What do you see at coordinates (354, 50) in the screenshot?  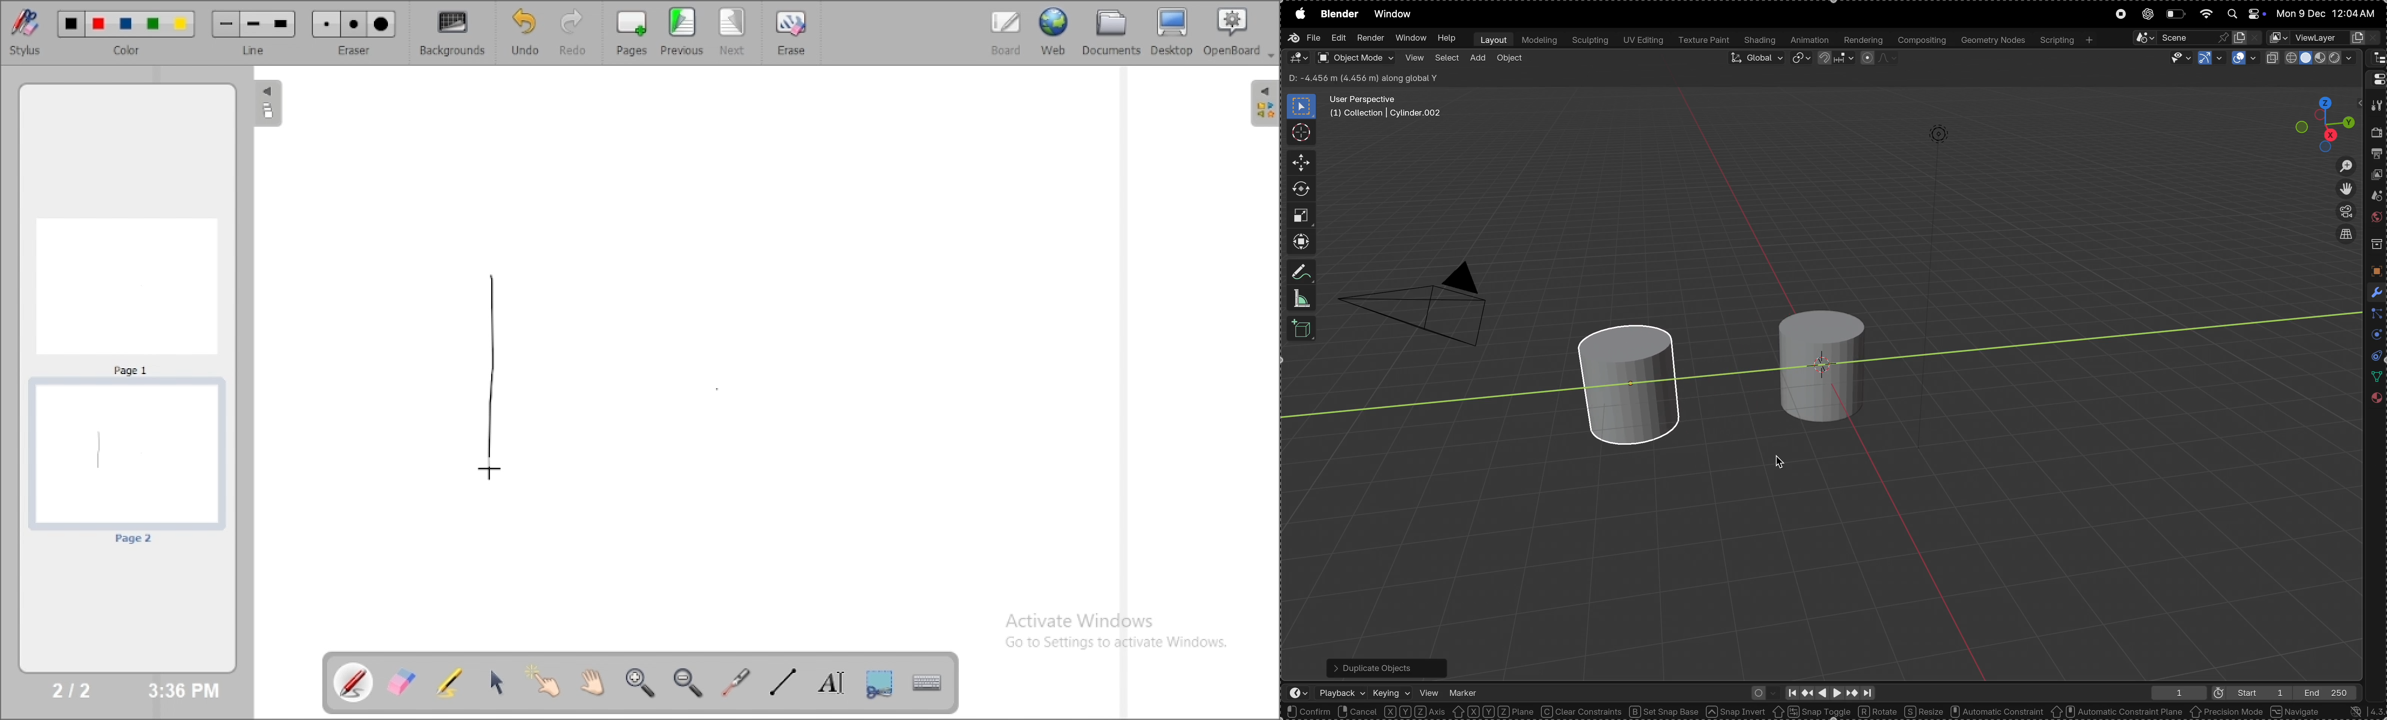 I see `eraser` at bounding box center [354, 50].